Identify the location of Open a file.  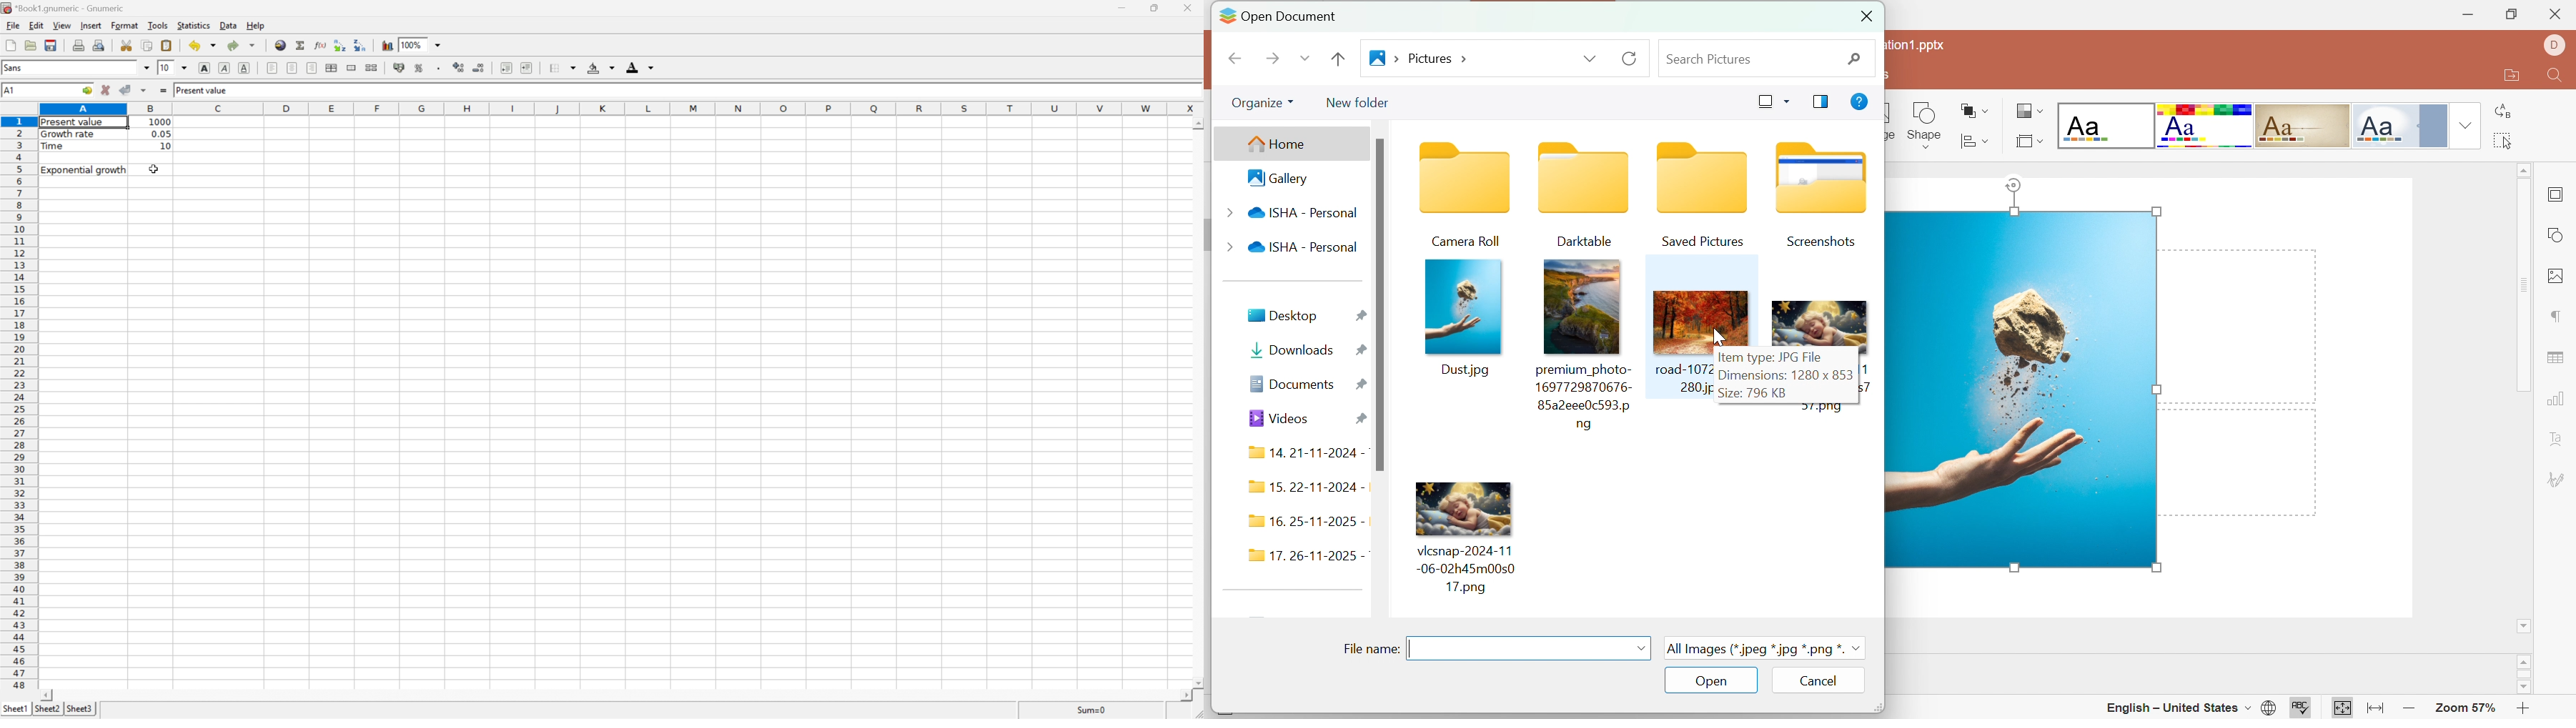
(32, 45).